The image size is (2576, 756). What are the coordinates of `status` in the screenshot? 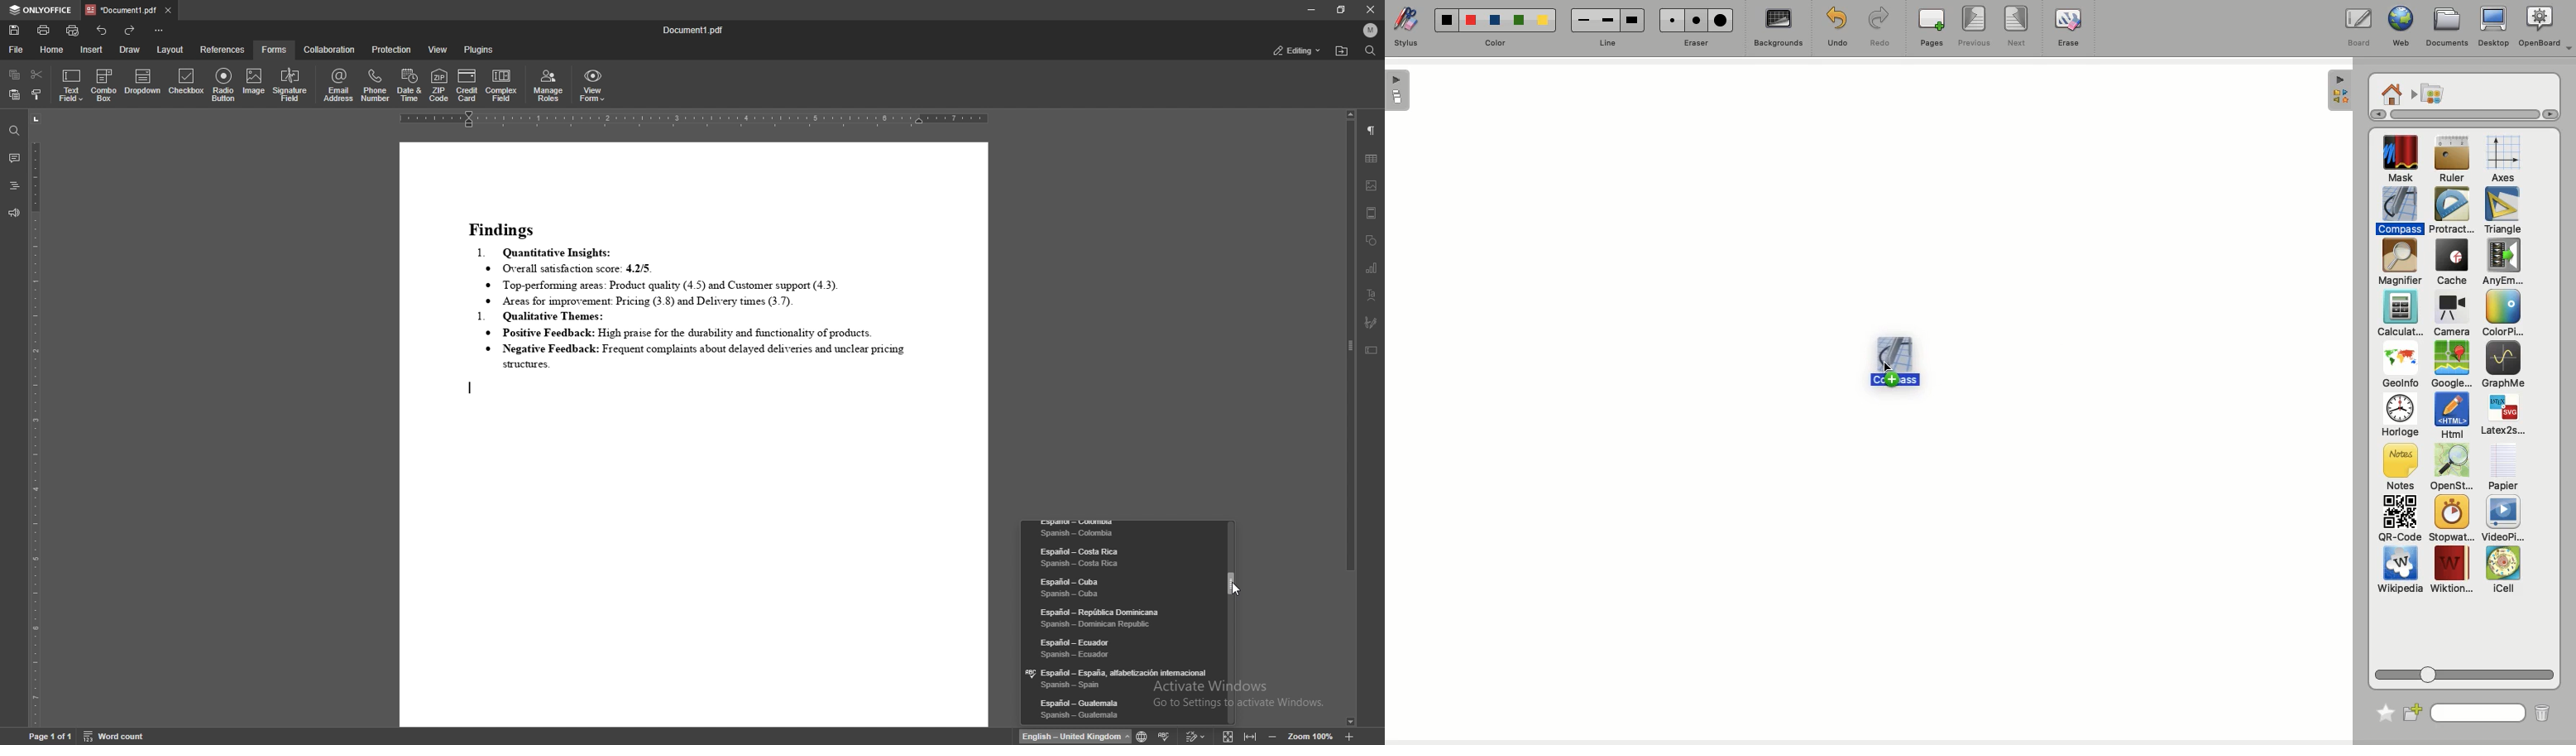 It's located at (1298, 50).